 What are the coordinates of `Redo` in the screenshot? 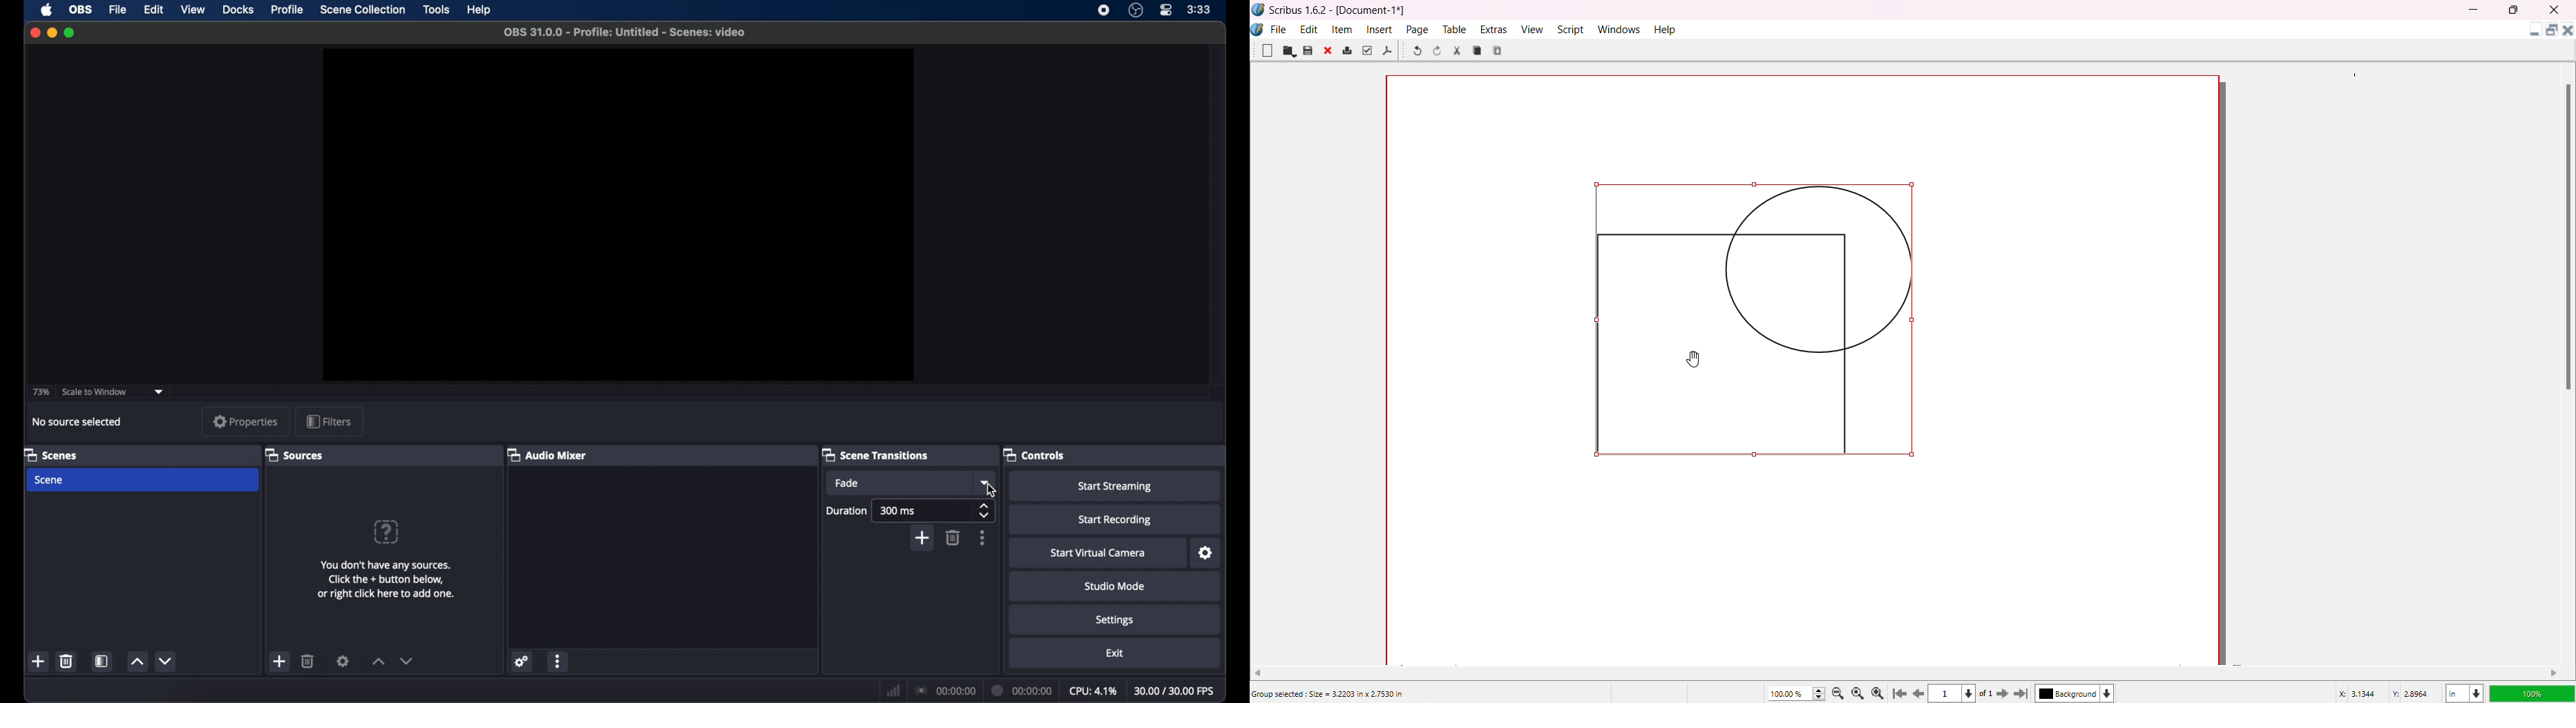 It's located at (1440, 52).